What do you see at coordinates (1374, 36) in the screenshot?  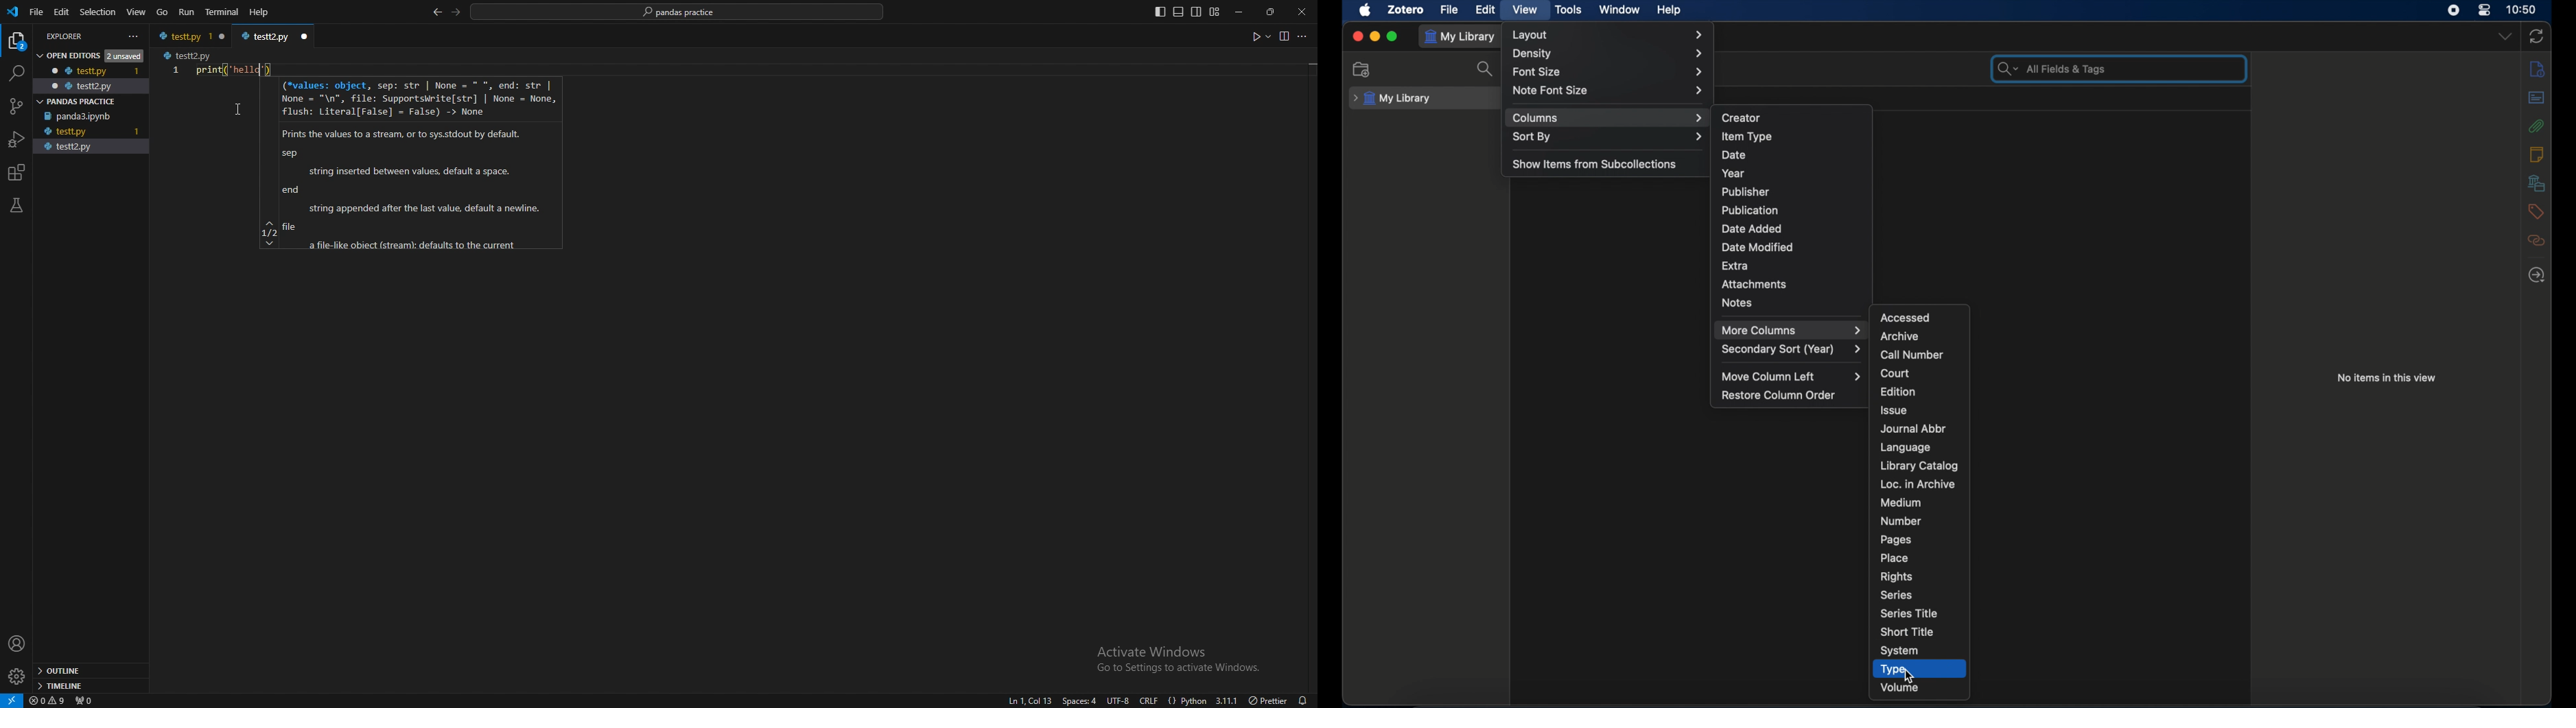 I see `minimize` at bounding box center [1374, 36].